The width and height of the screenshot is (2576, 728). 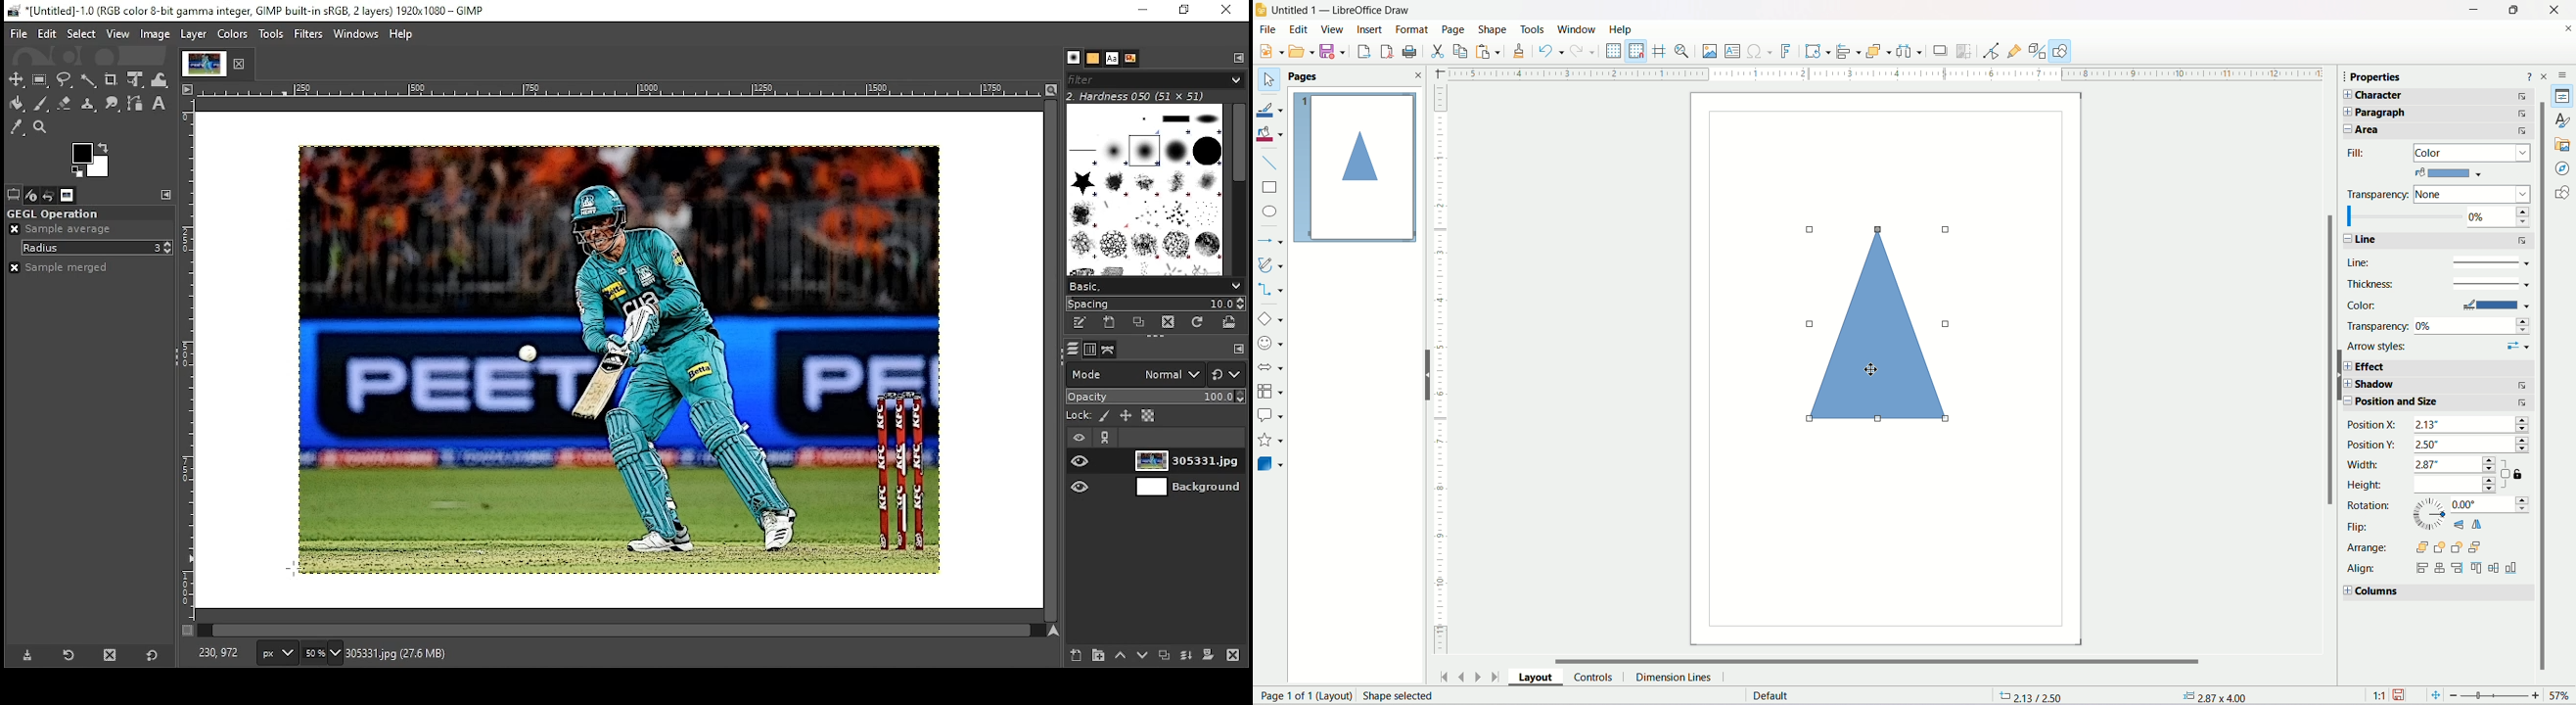 What do you see at coordinates (396, 654) in the screenshot?
I see `305331.jpg (27.6mb)` at bounding box center [396, 654].